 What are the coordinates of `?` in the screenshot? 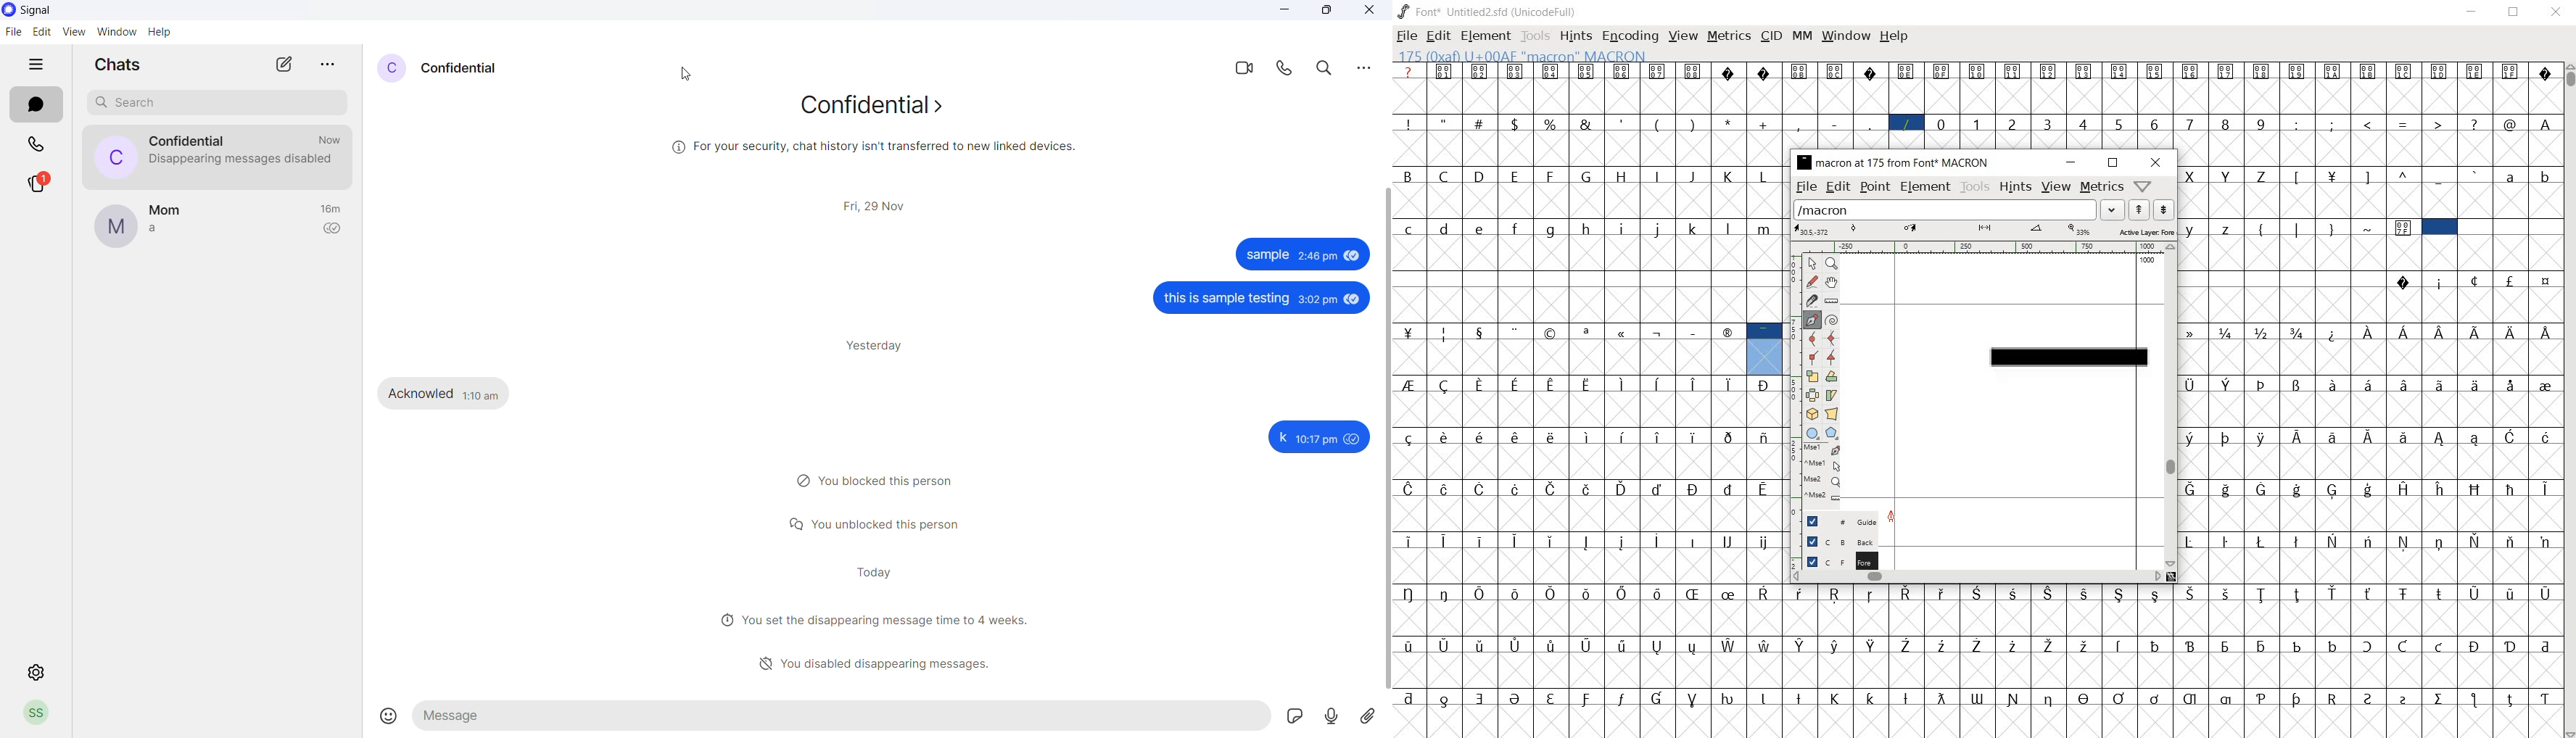 It's located at (2473, 123).